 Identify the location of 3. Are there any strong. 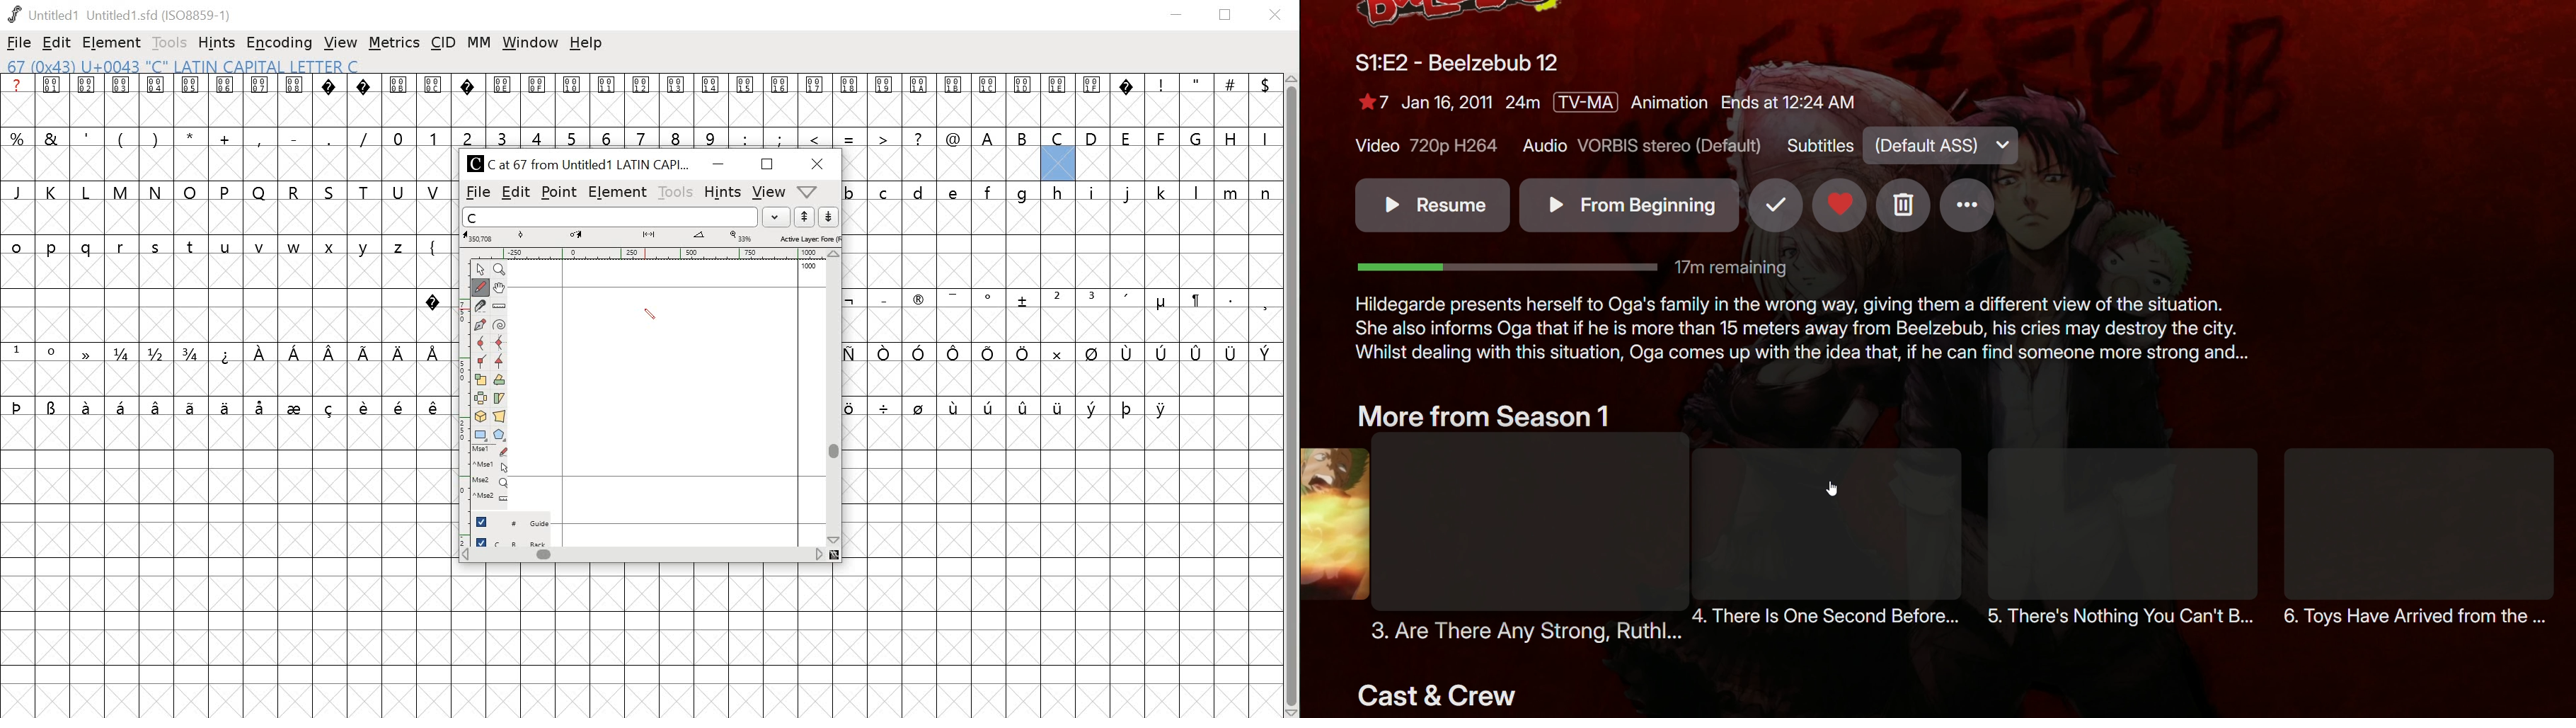
(1523, 543).